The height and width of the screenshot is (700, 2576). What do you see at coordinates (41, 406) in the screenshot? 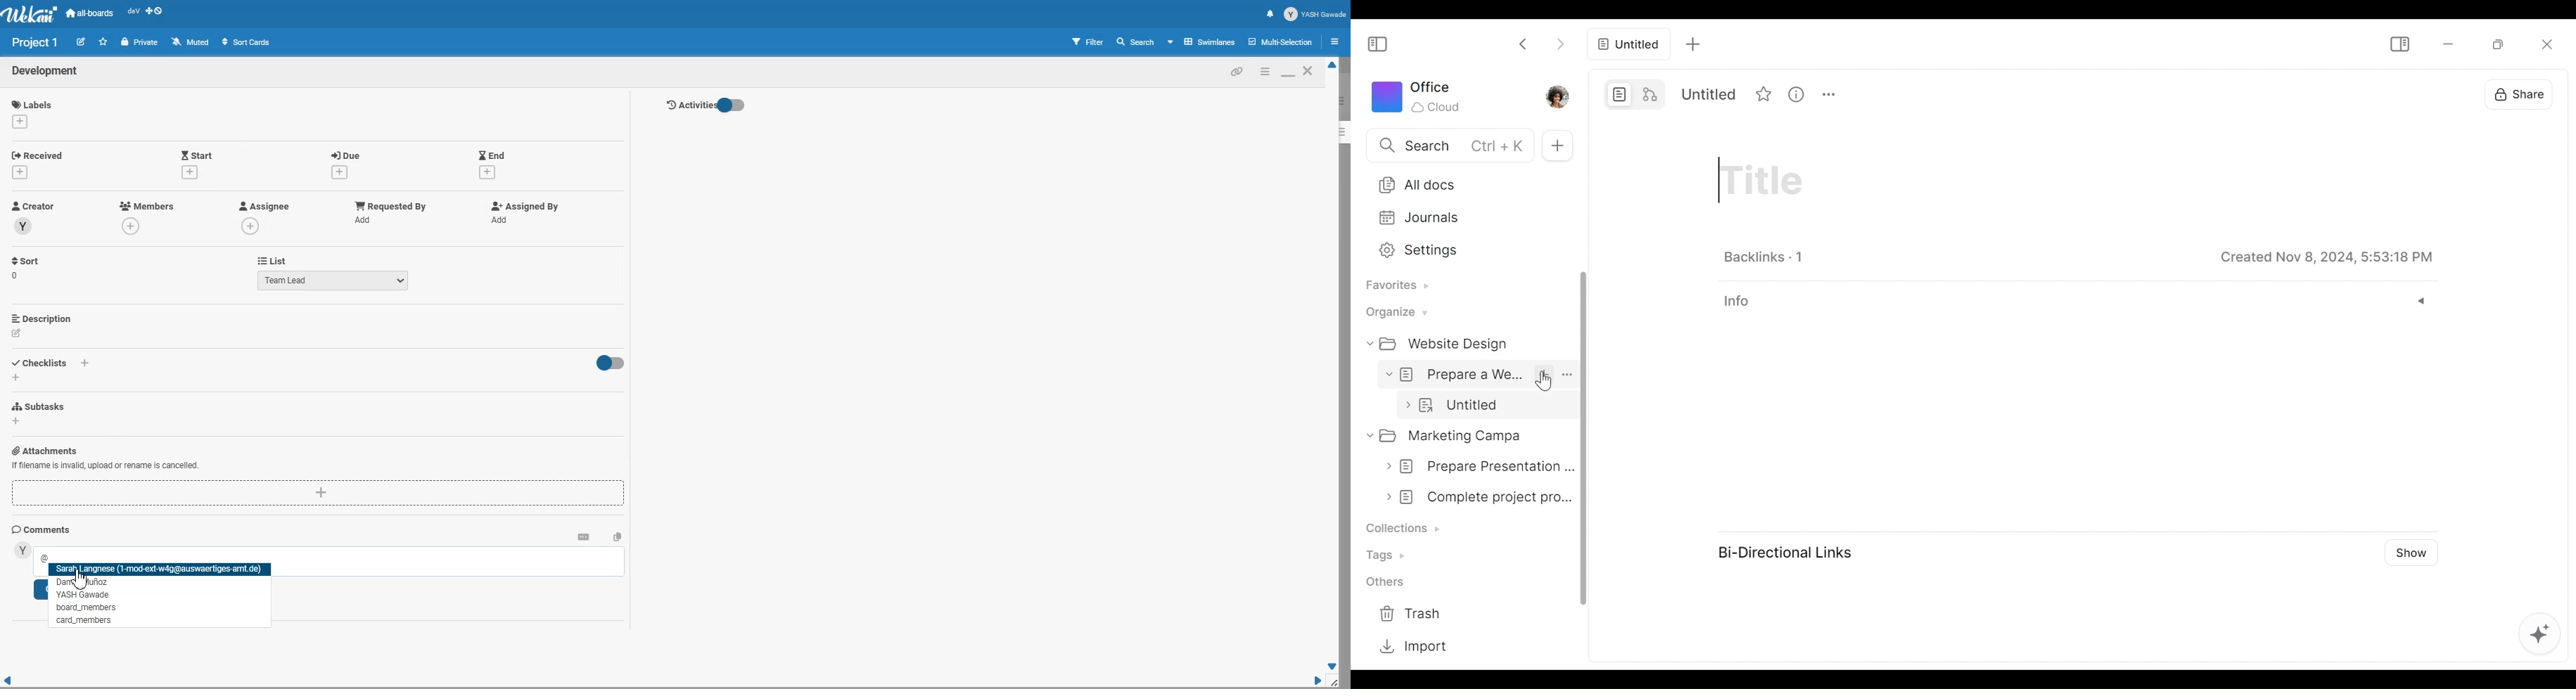
I see `Add Subtasks` at bounding box center [41, 406].